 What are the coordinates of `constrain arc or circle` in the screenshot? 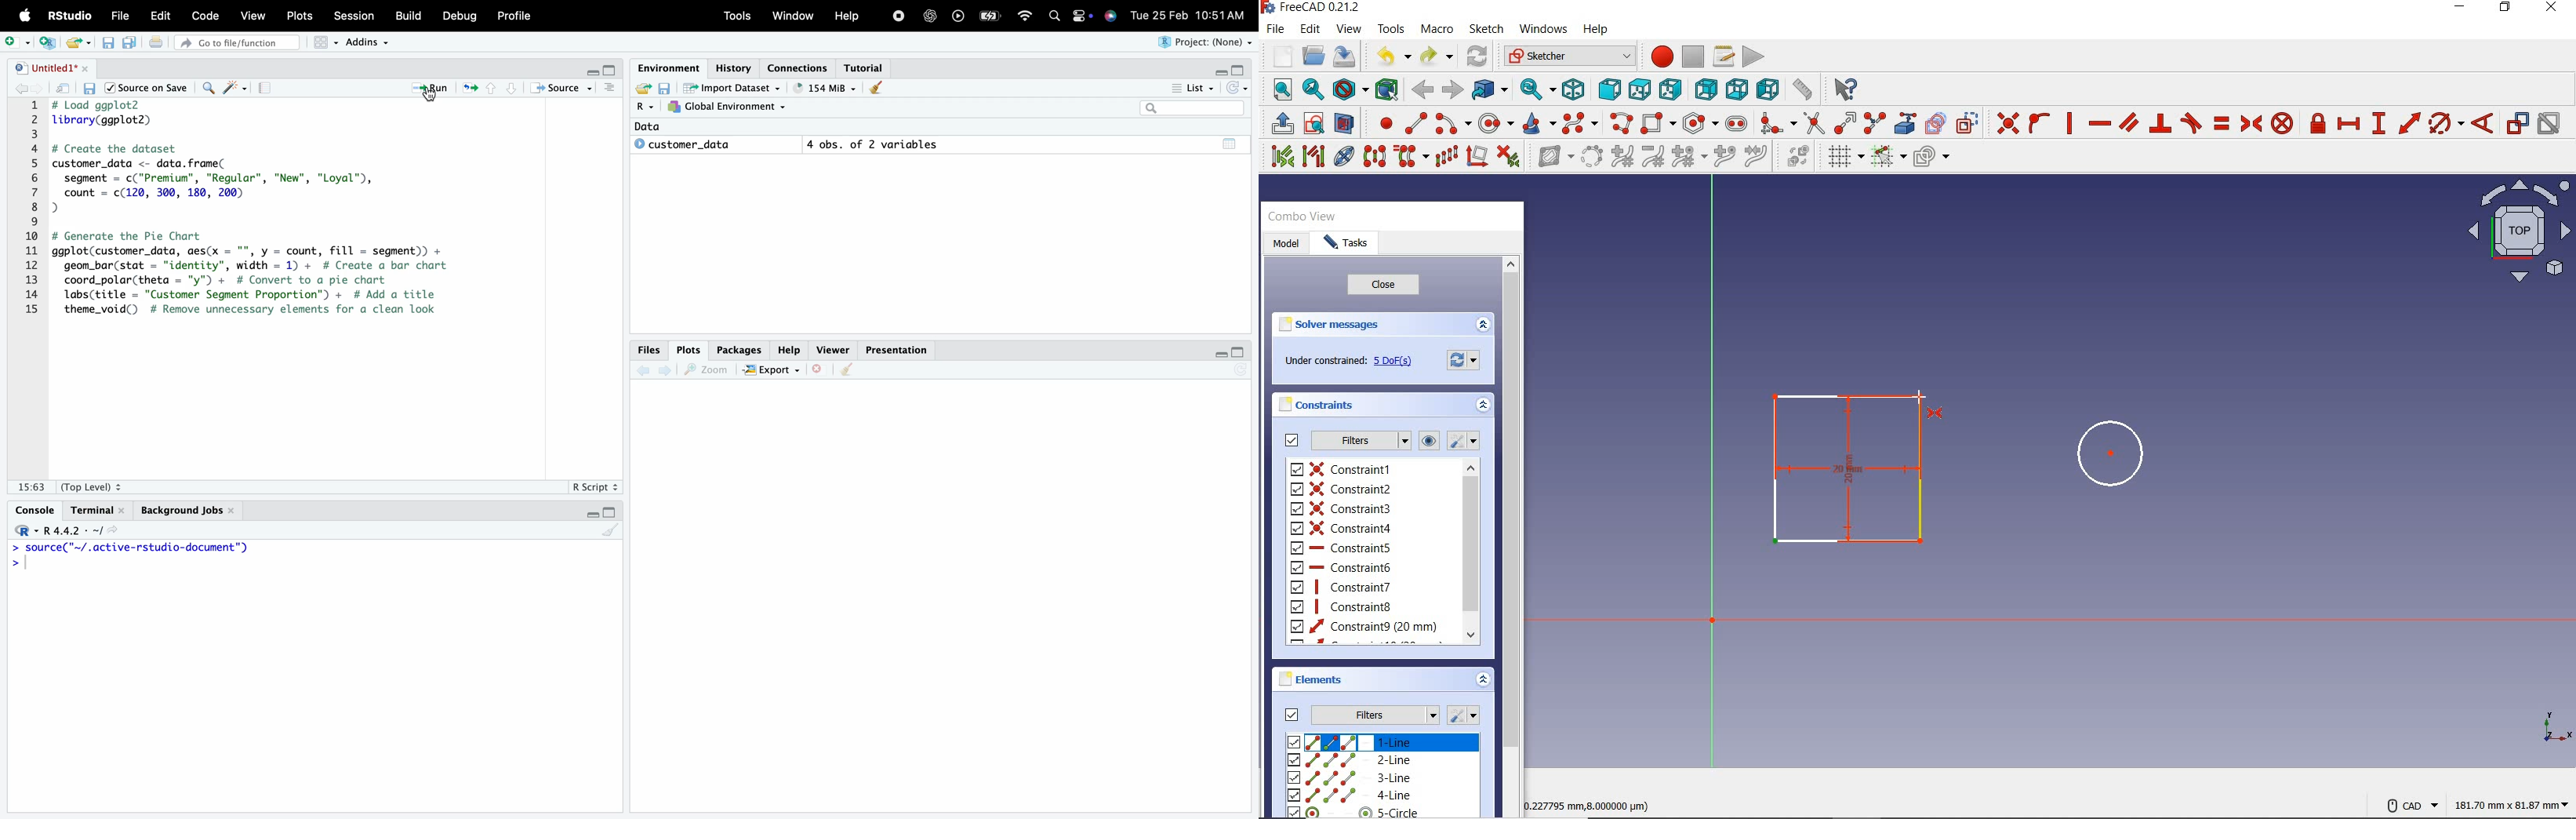 It's located at (2446, 124).